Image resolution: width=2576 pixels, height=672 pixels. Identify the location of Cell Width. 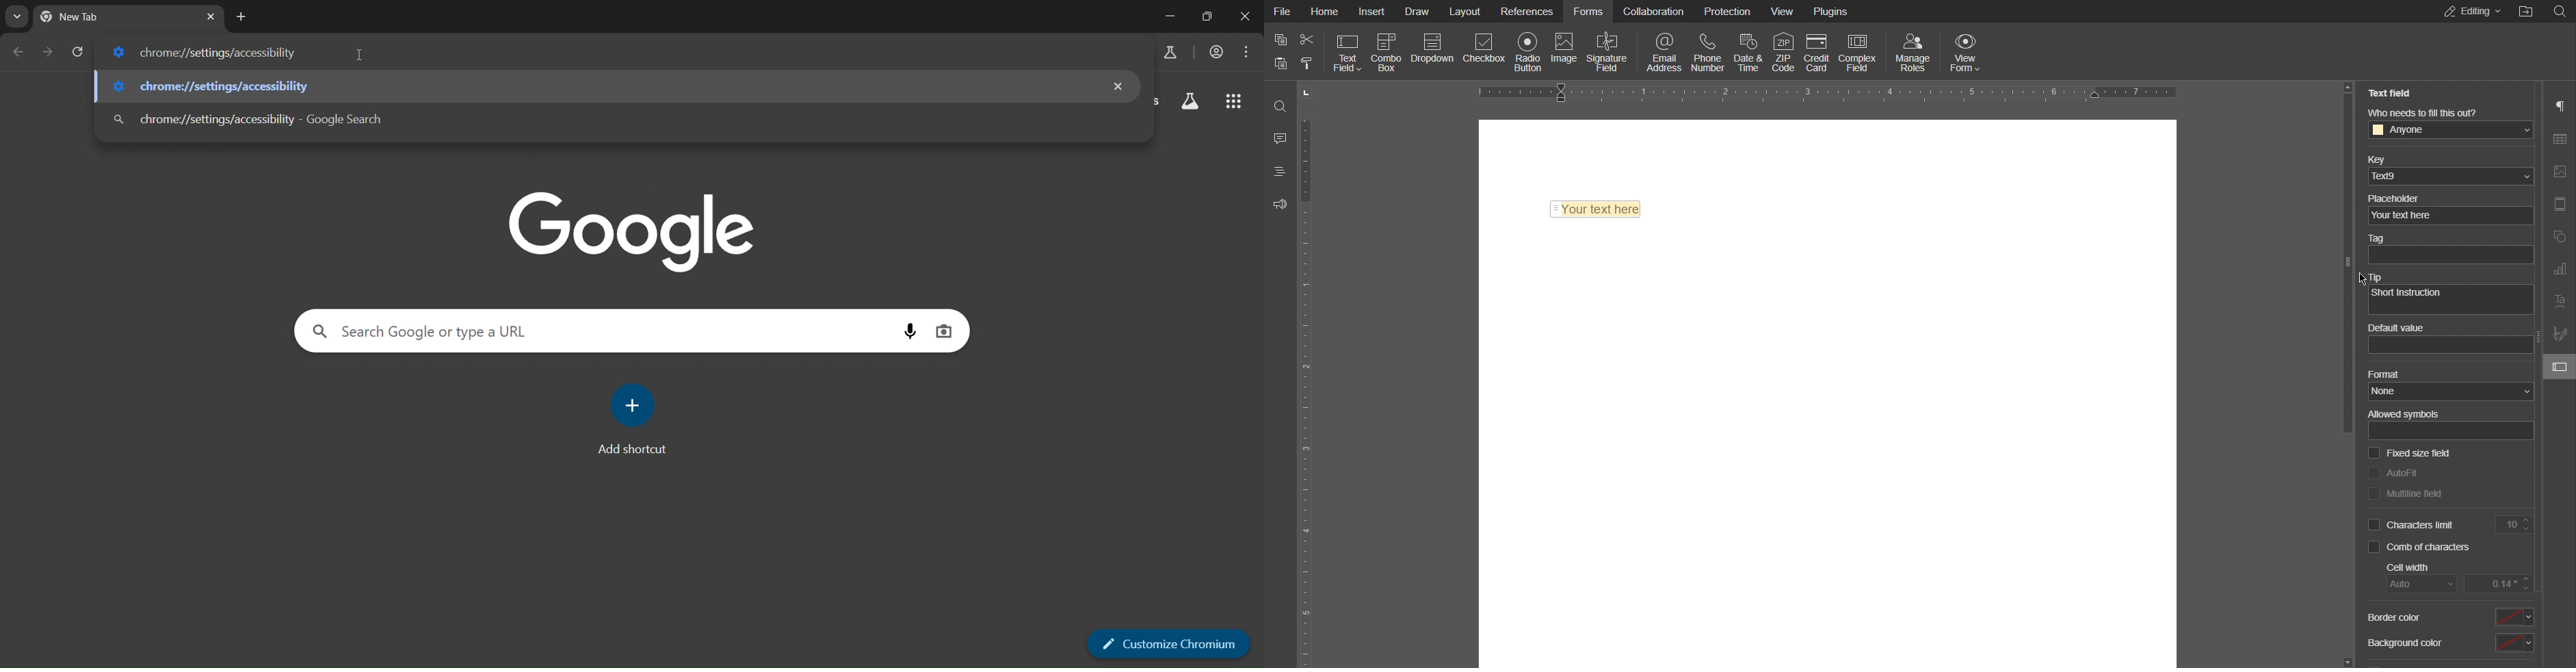
(2406, 567).